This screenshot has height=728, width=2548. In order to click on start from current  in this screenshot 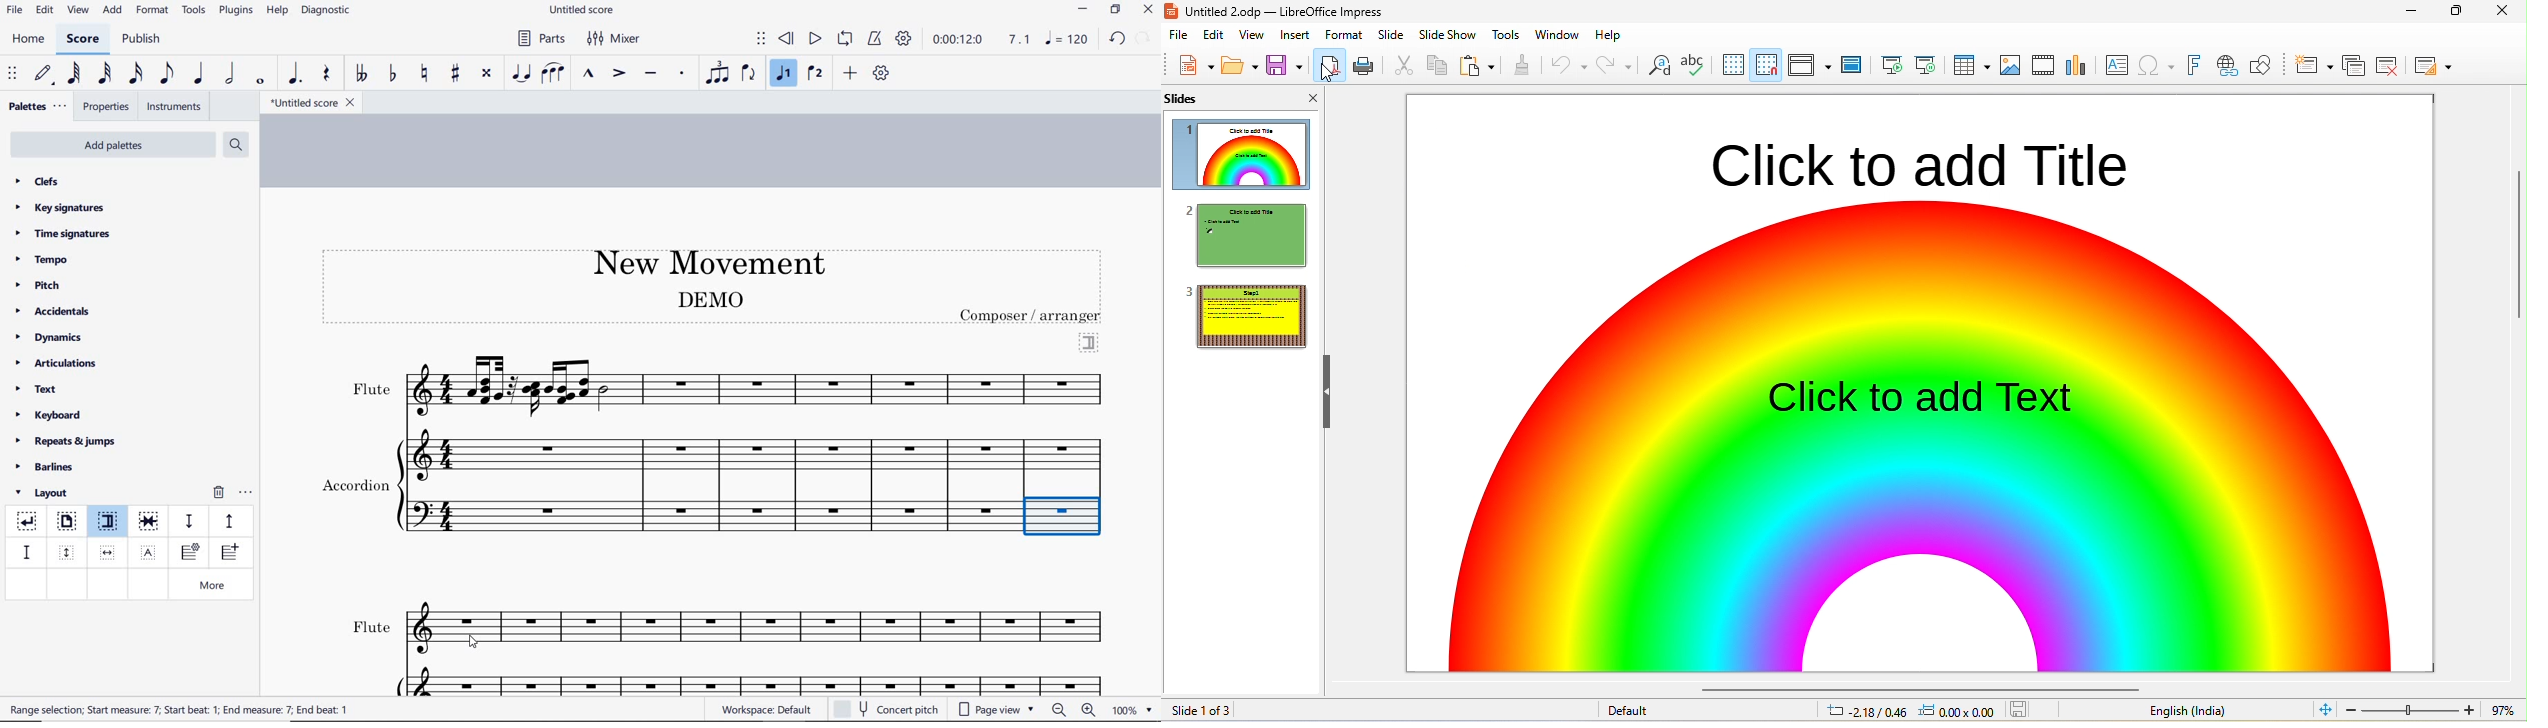, I will do `click(1924, 65)`.